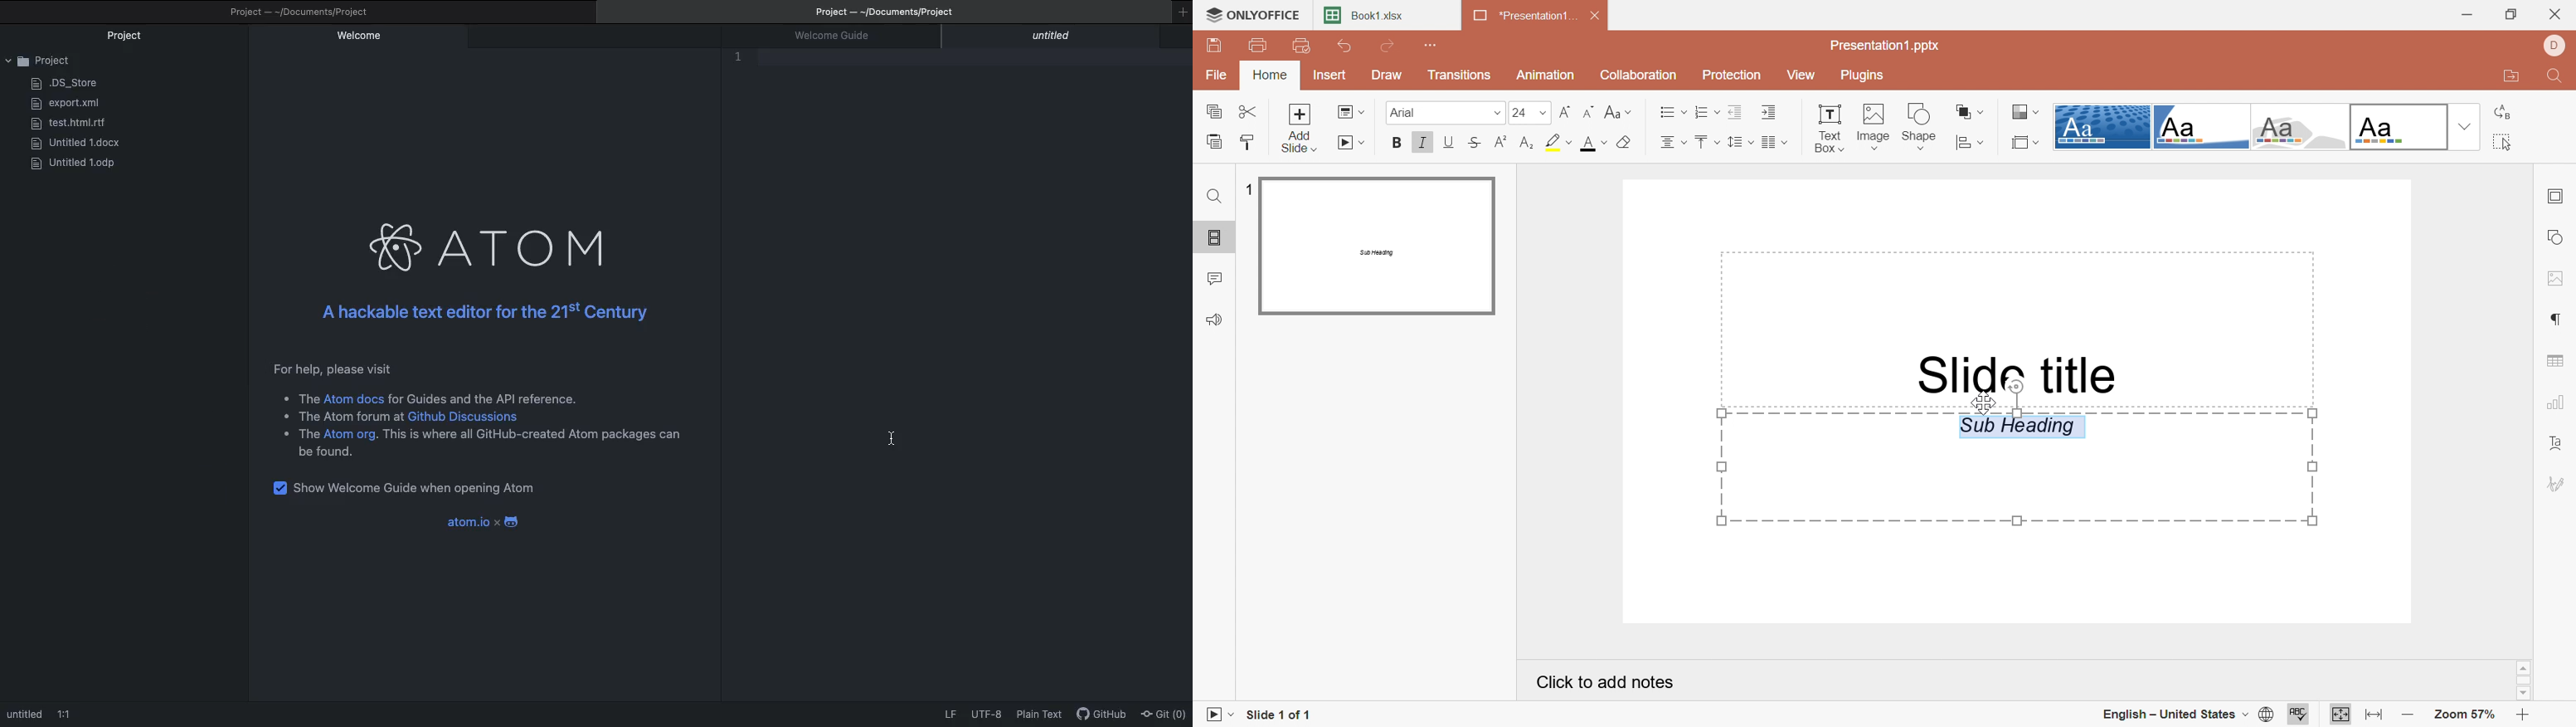  I want to click on Fit to width, so click(2373, 712).